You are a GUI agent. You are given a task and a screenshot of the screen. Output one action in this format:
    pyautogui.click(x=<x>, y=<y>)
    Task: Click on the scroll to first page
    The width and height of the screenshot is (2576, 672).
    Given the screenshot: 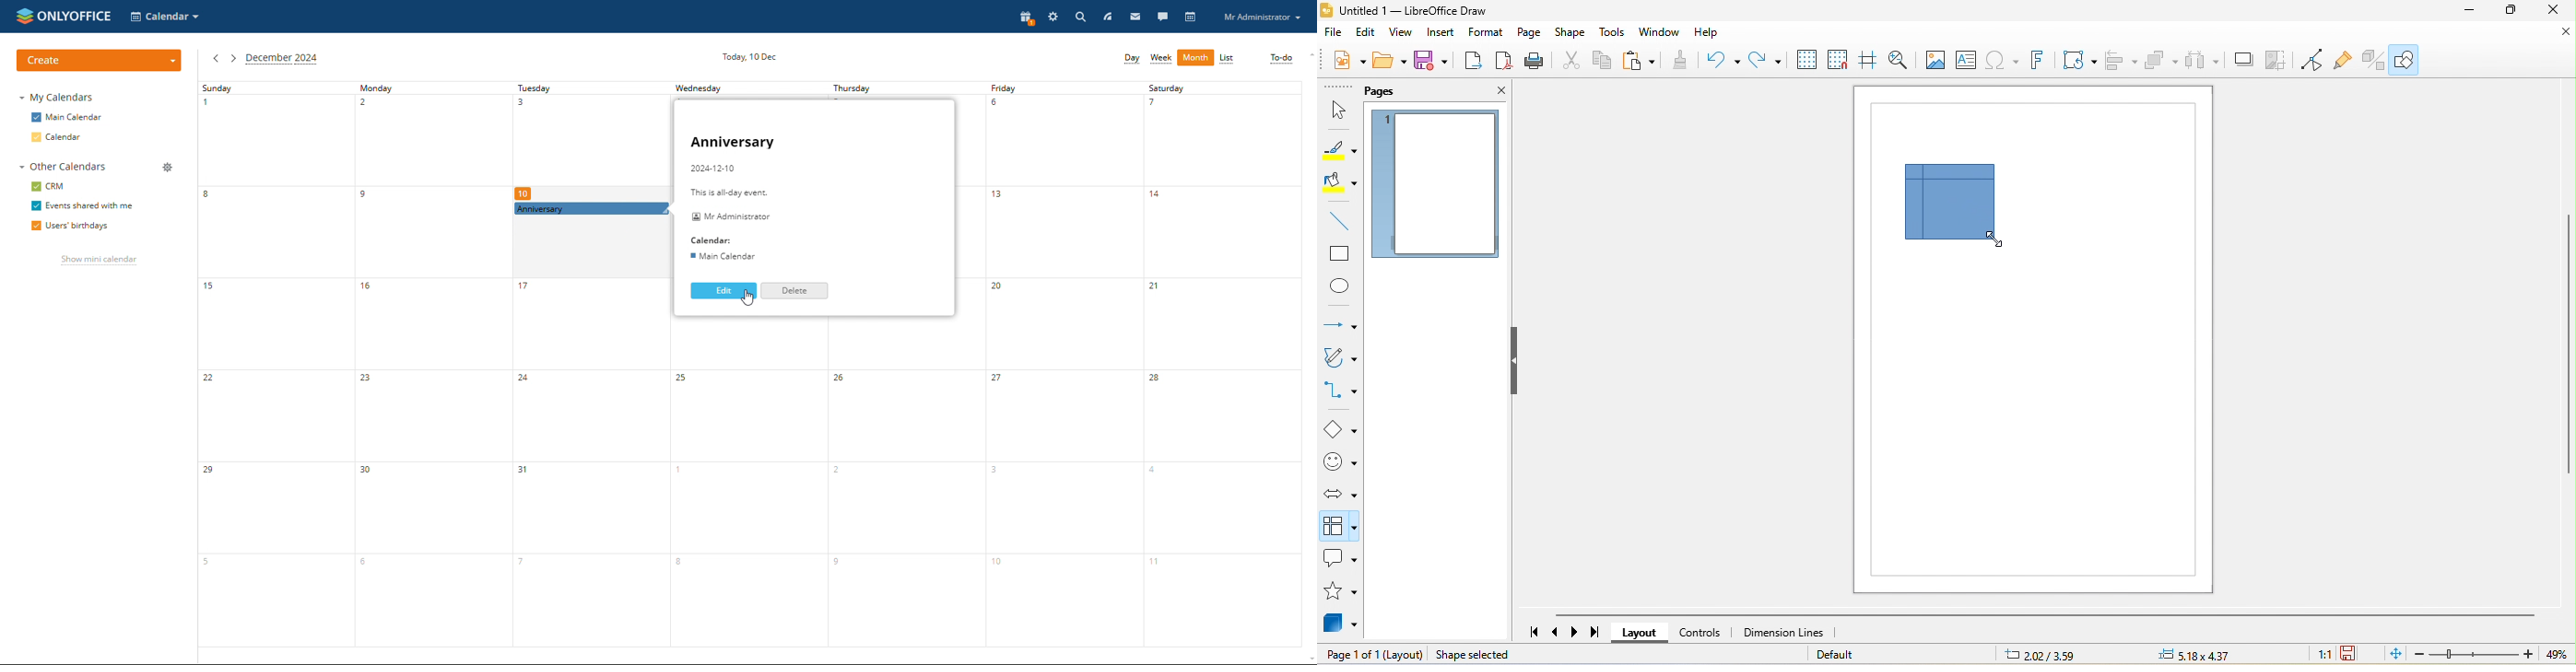 What is the action you would take?
    pyautogui.click(x=1532, y=633)
    